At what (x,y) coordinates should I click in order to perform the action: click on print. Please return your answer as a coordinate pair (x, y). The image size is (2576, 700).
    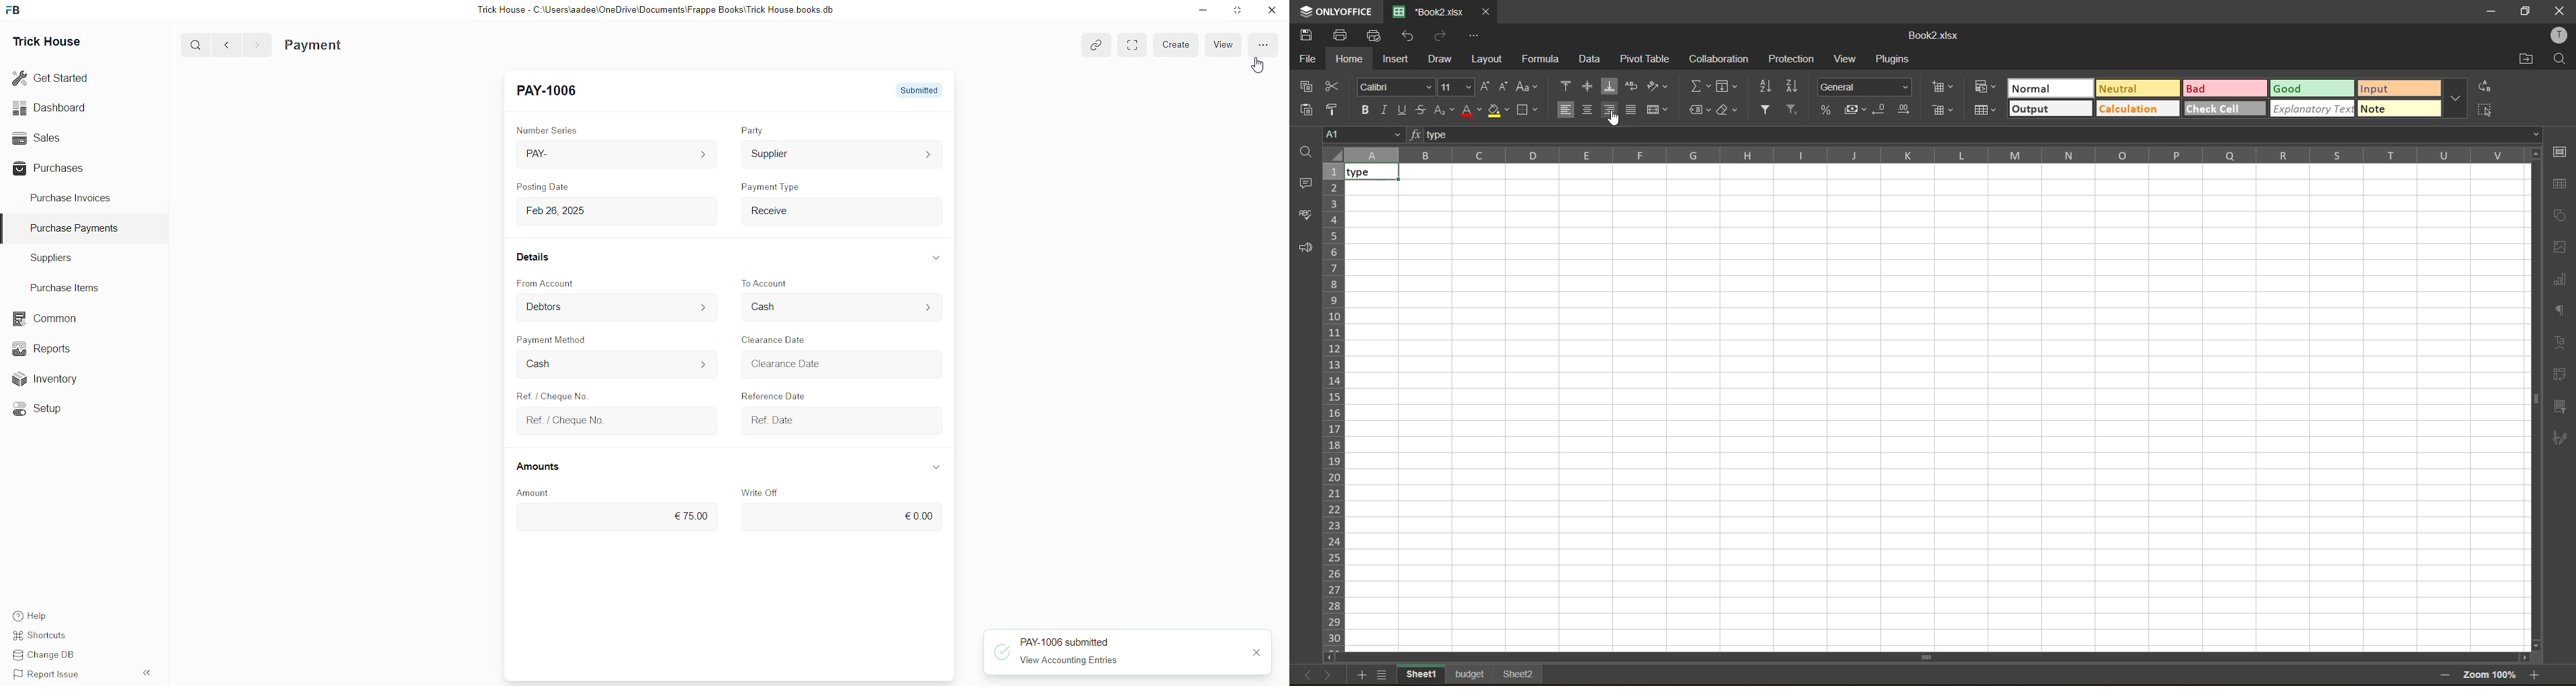
    Looking at the image, I should click on (1344, 33).